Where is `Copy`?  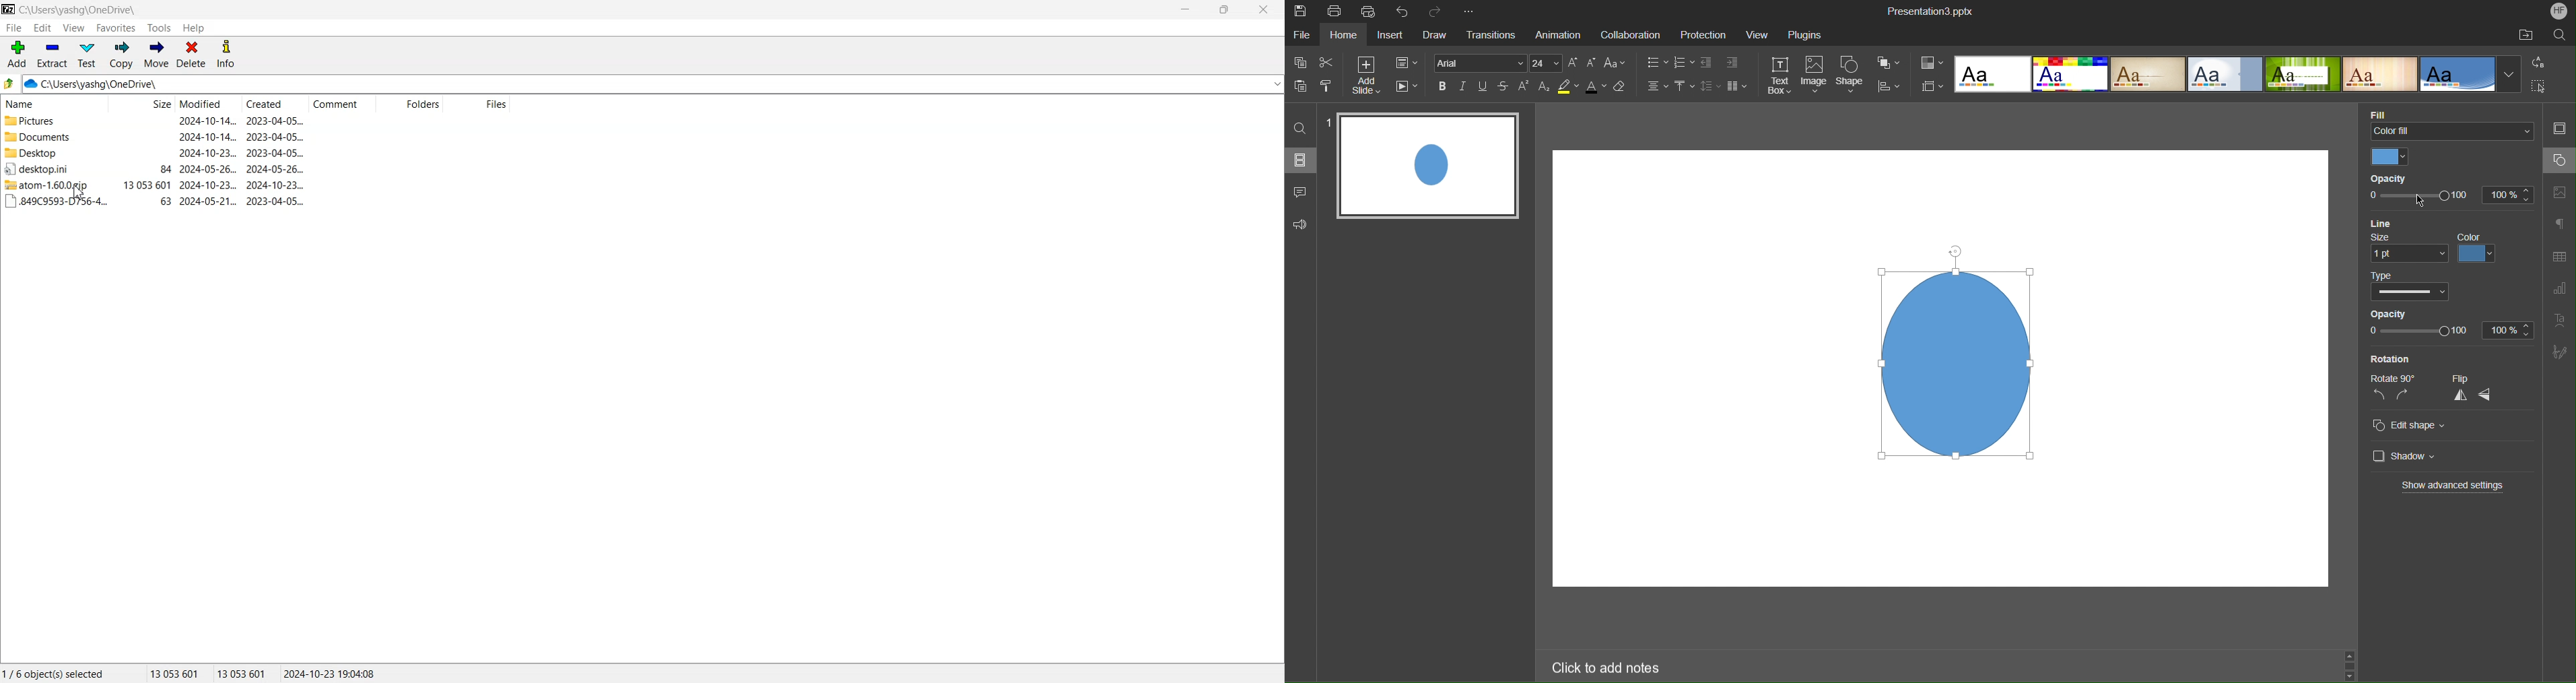
Copy is located at coordinates (120, 55).